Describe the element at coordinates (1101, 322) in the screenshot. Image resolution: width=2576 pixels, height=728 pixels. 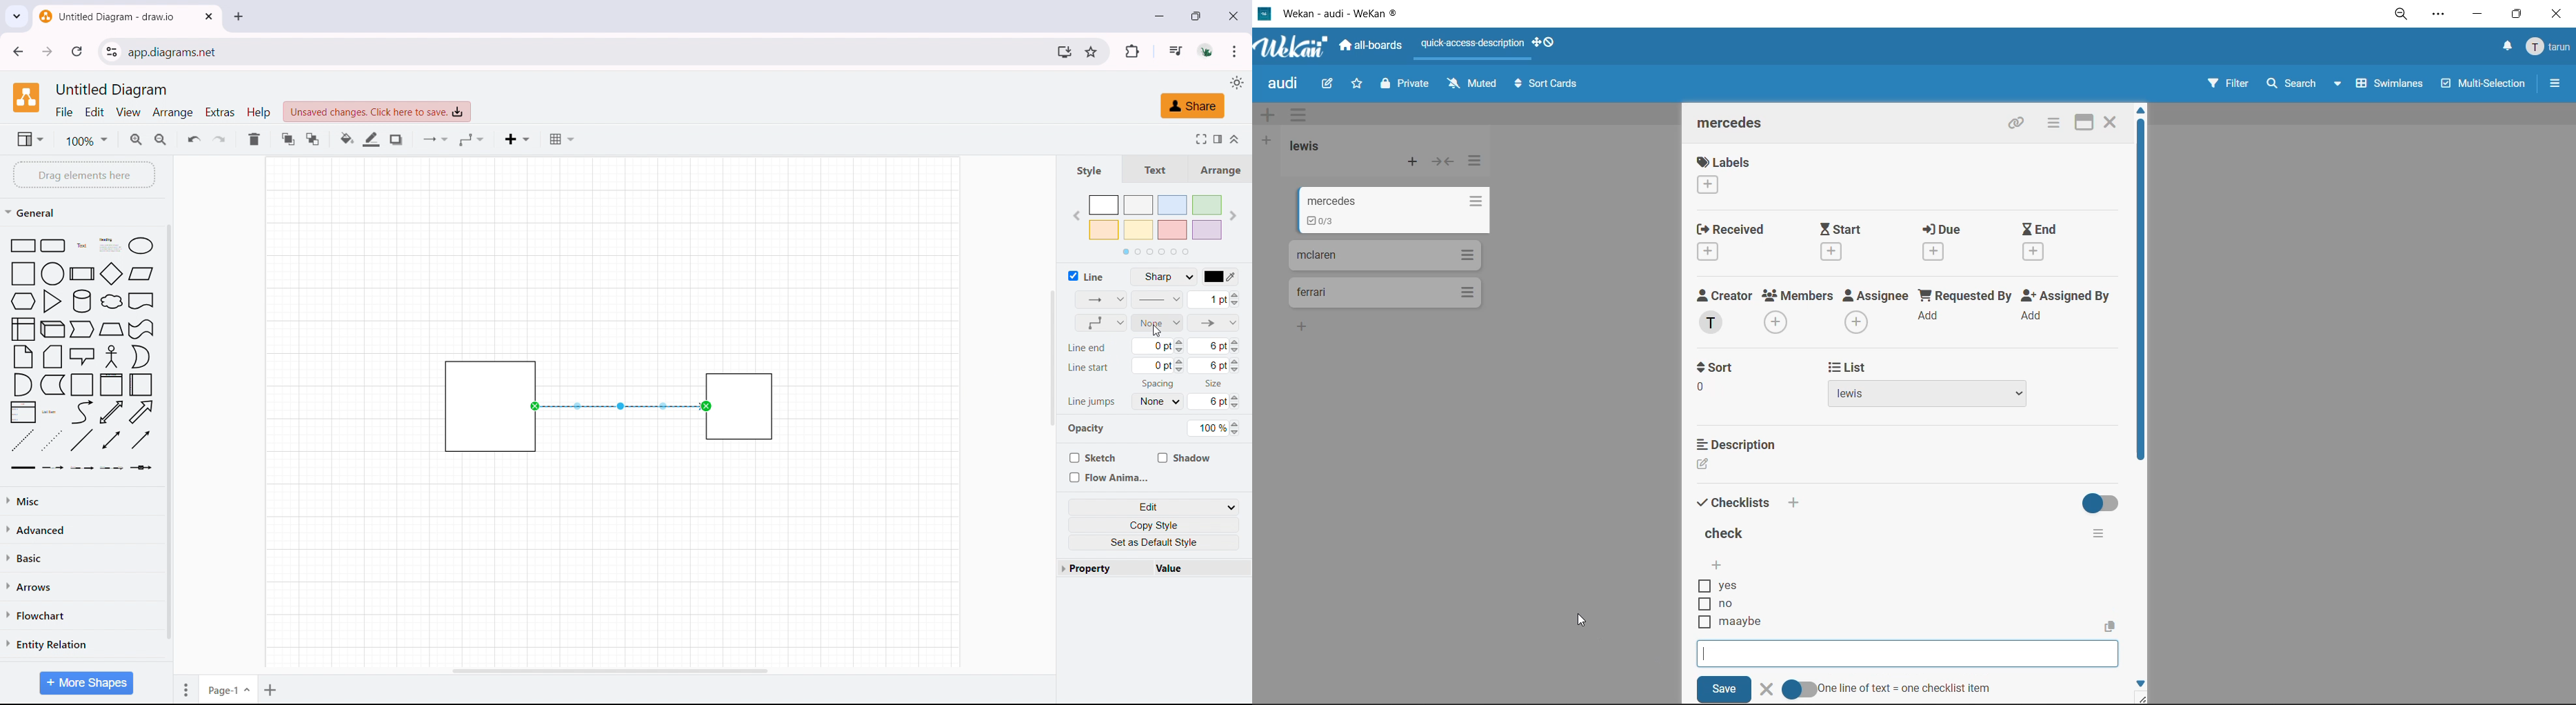
I see `waypoints` at that location.